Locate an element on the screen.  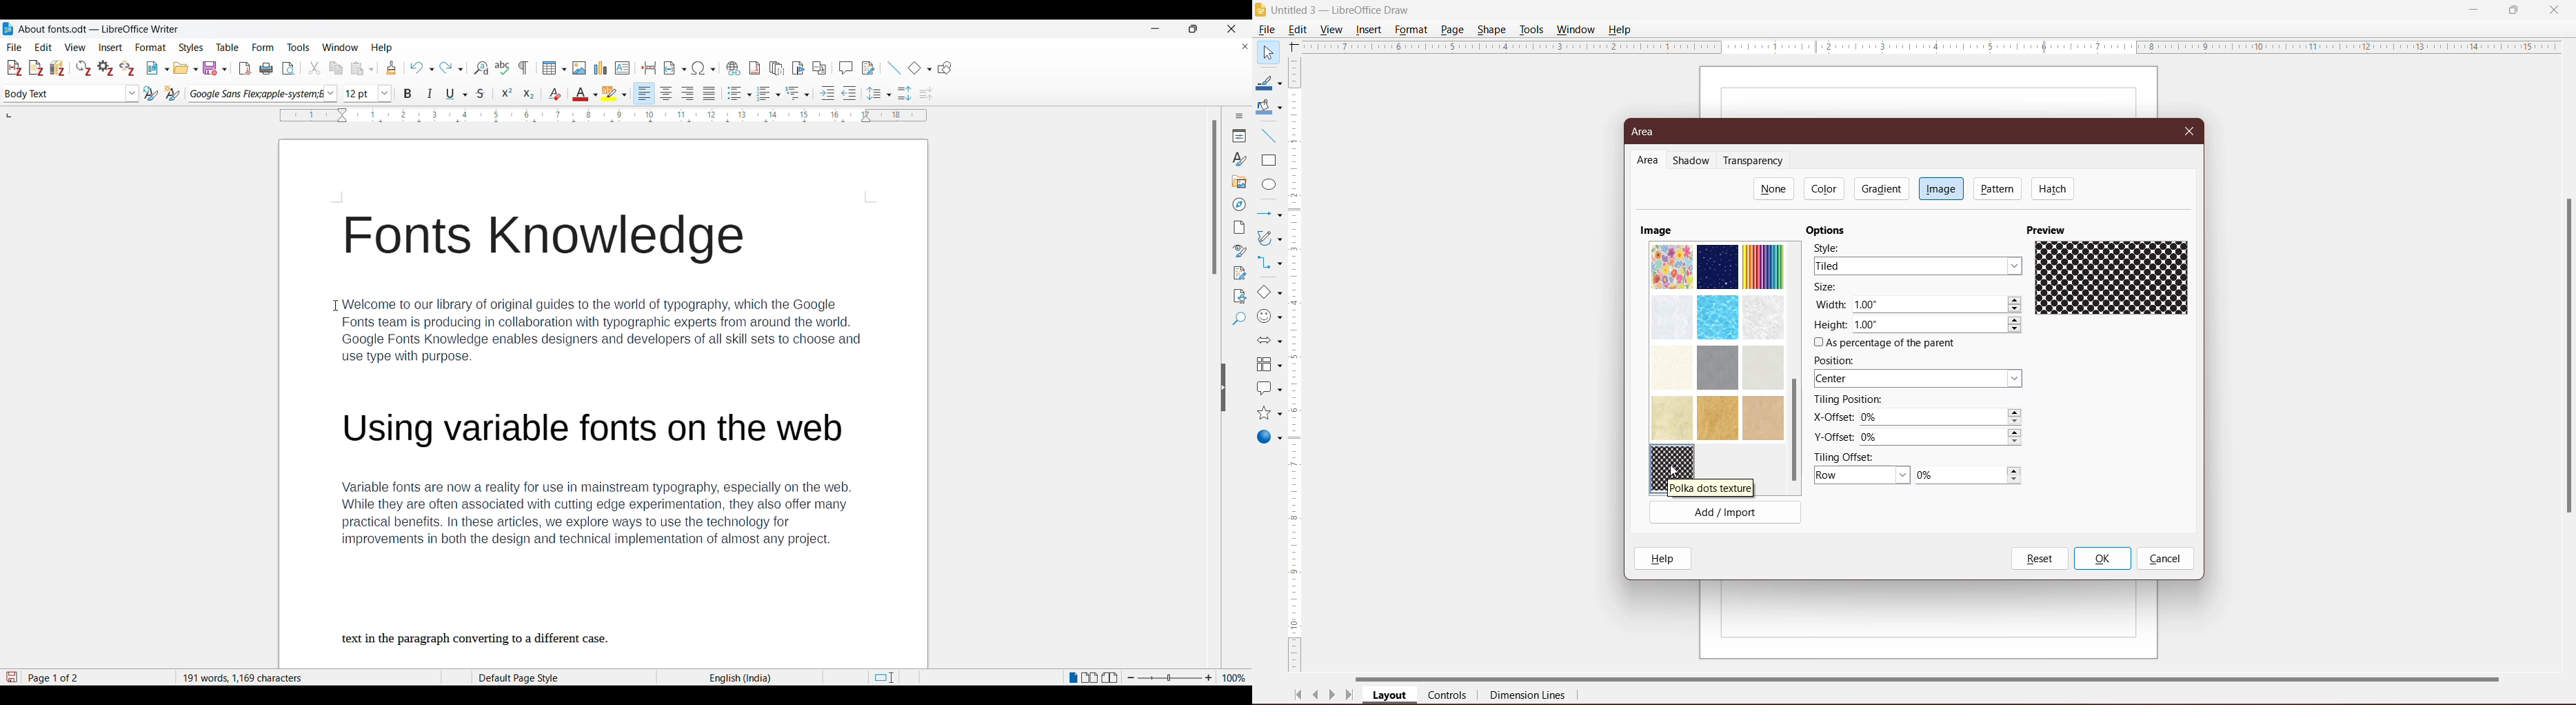
More Texture/images available is located at coordinates (1717, 340).